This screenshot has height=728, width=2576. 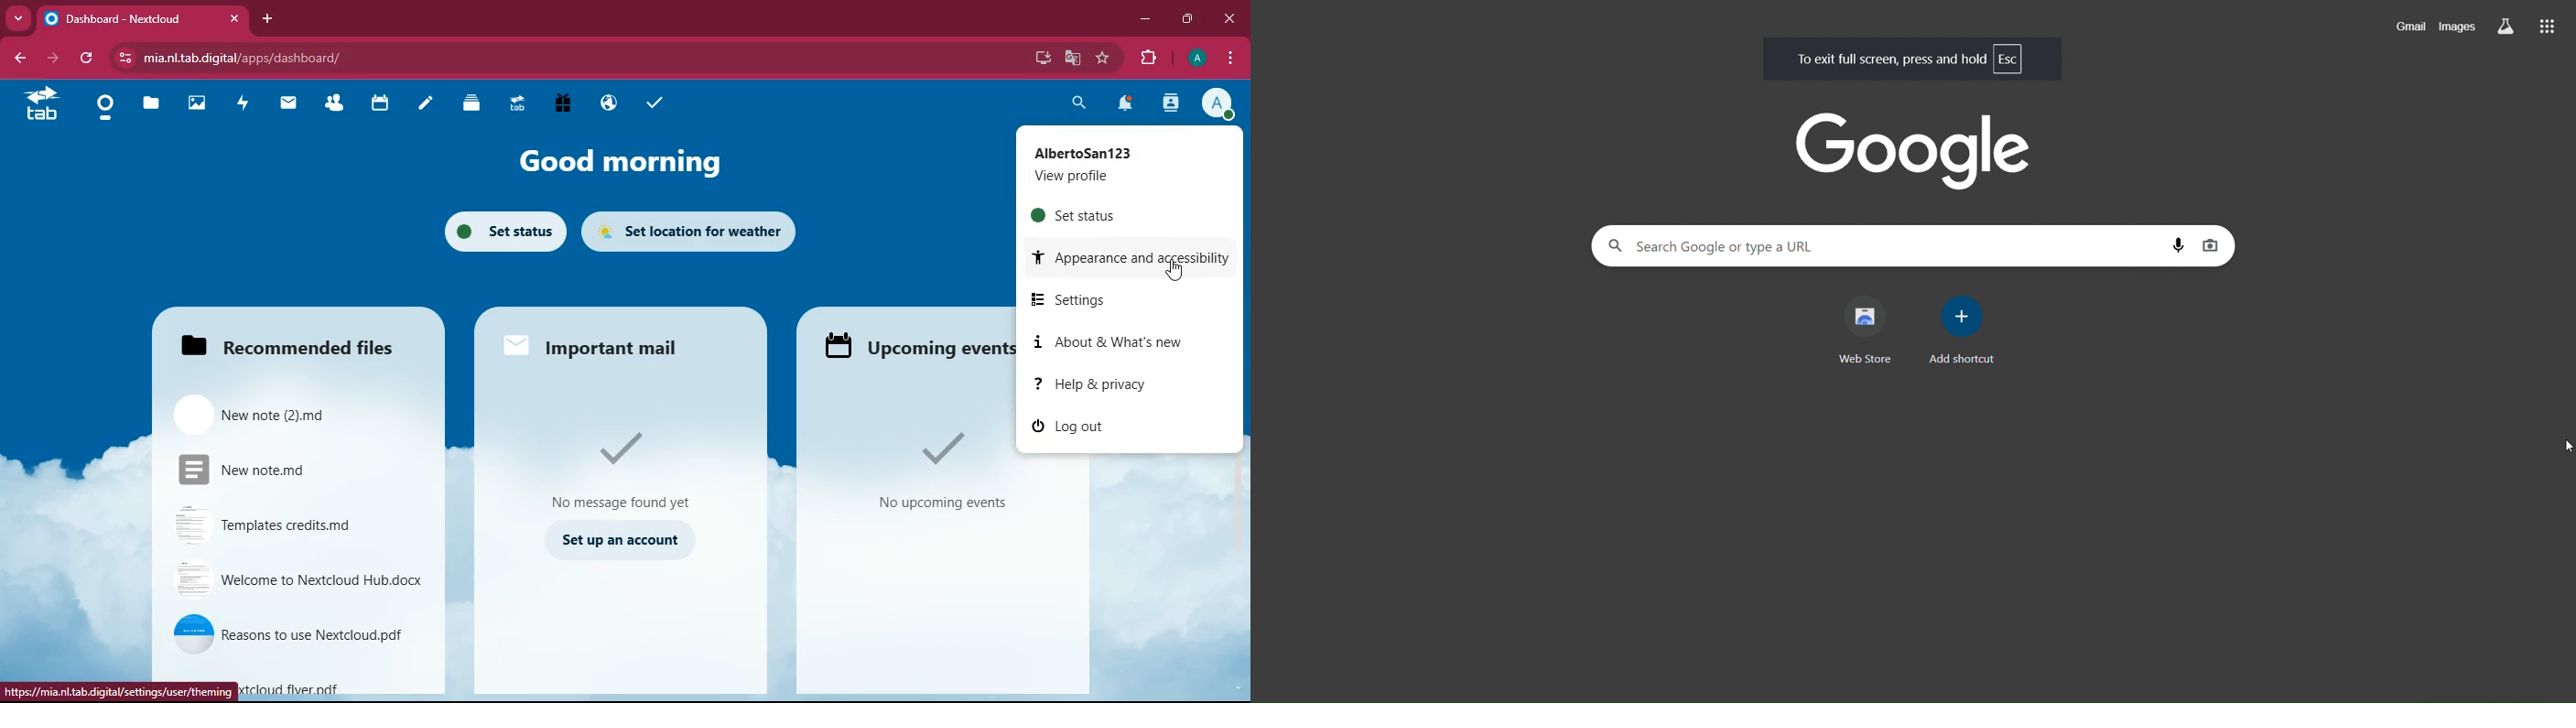 What do you see at coordinates (291, 527) in the screenshot?
I see `templates credits.md` at bounding box center [291, 527].